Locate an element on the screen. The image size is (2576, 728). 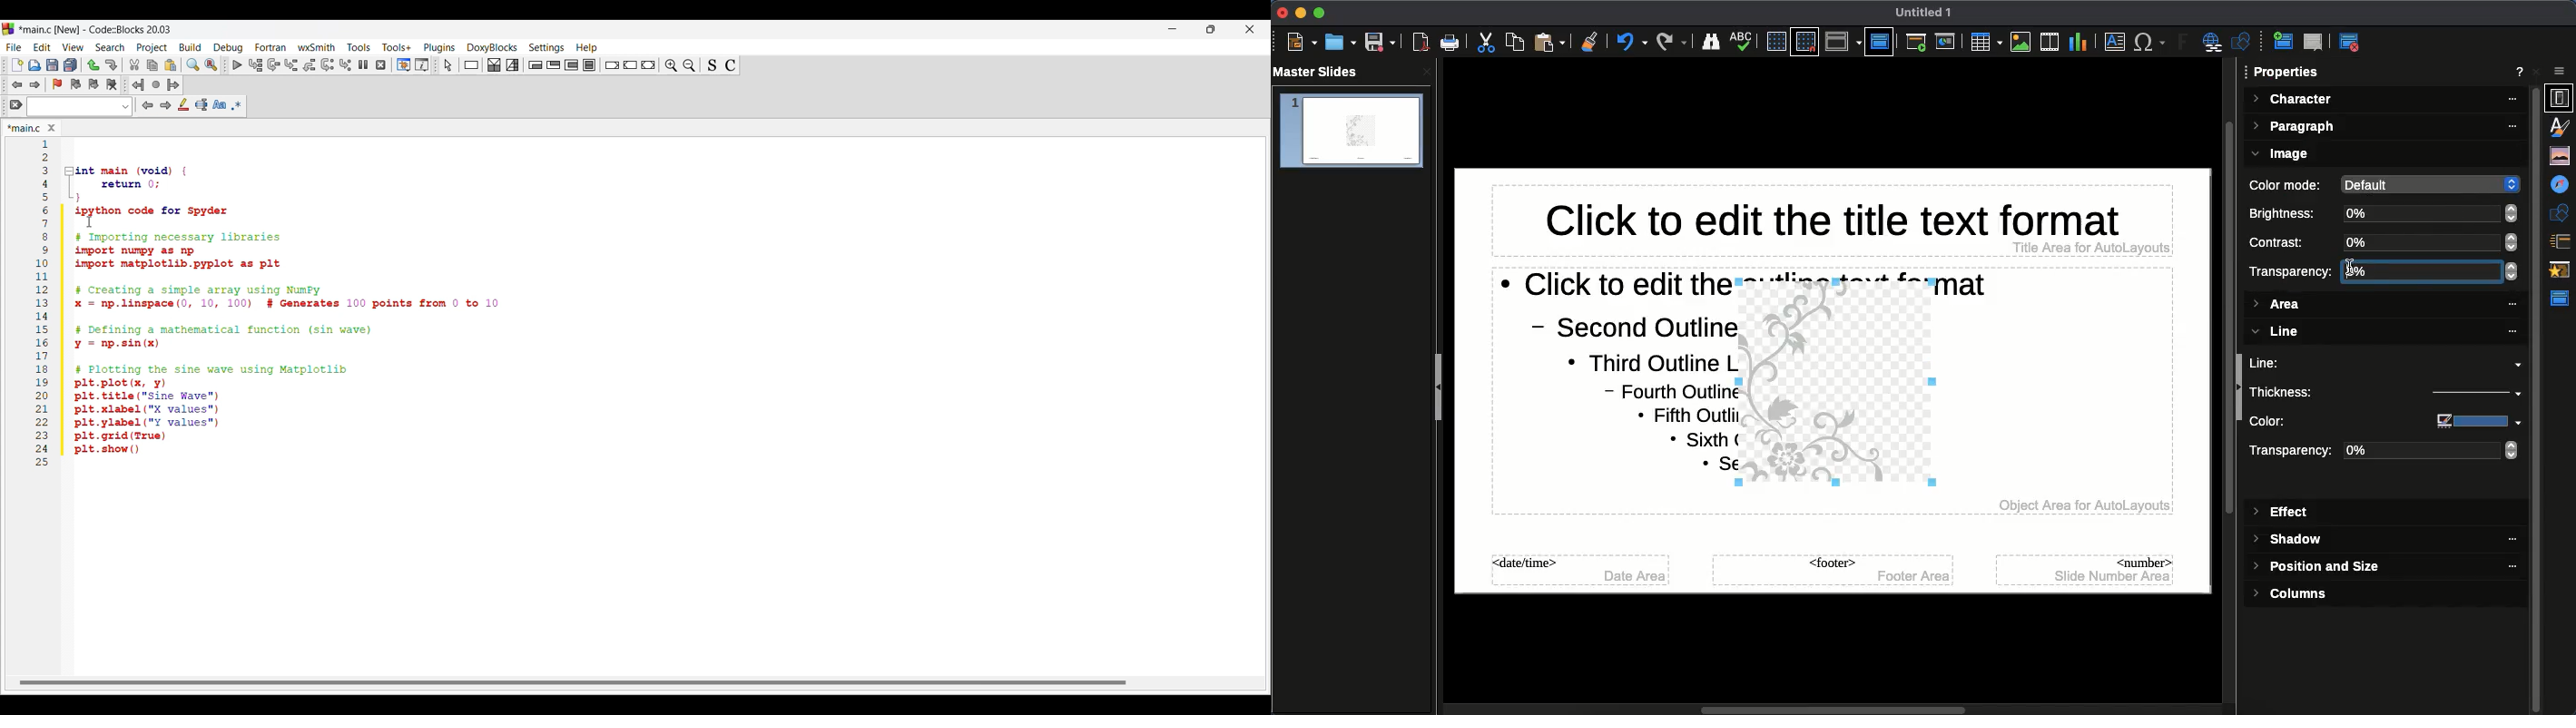
Software logo is located at coordinates (8, 28).